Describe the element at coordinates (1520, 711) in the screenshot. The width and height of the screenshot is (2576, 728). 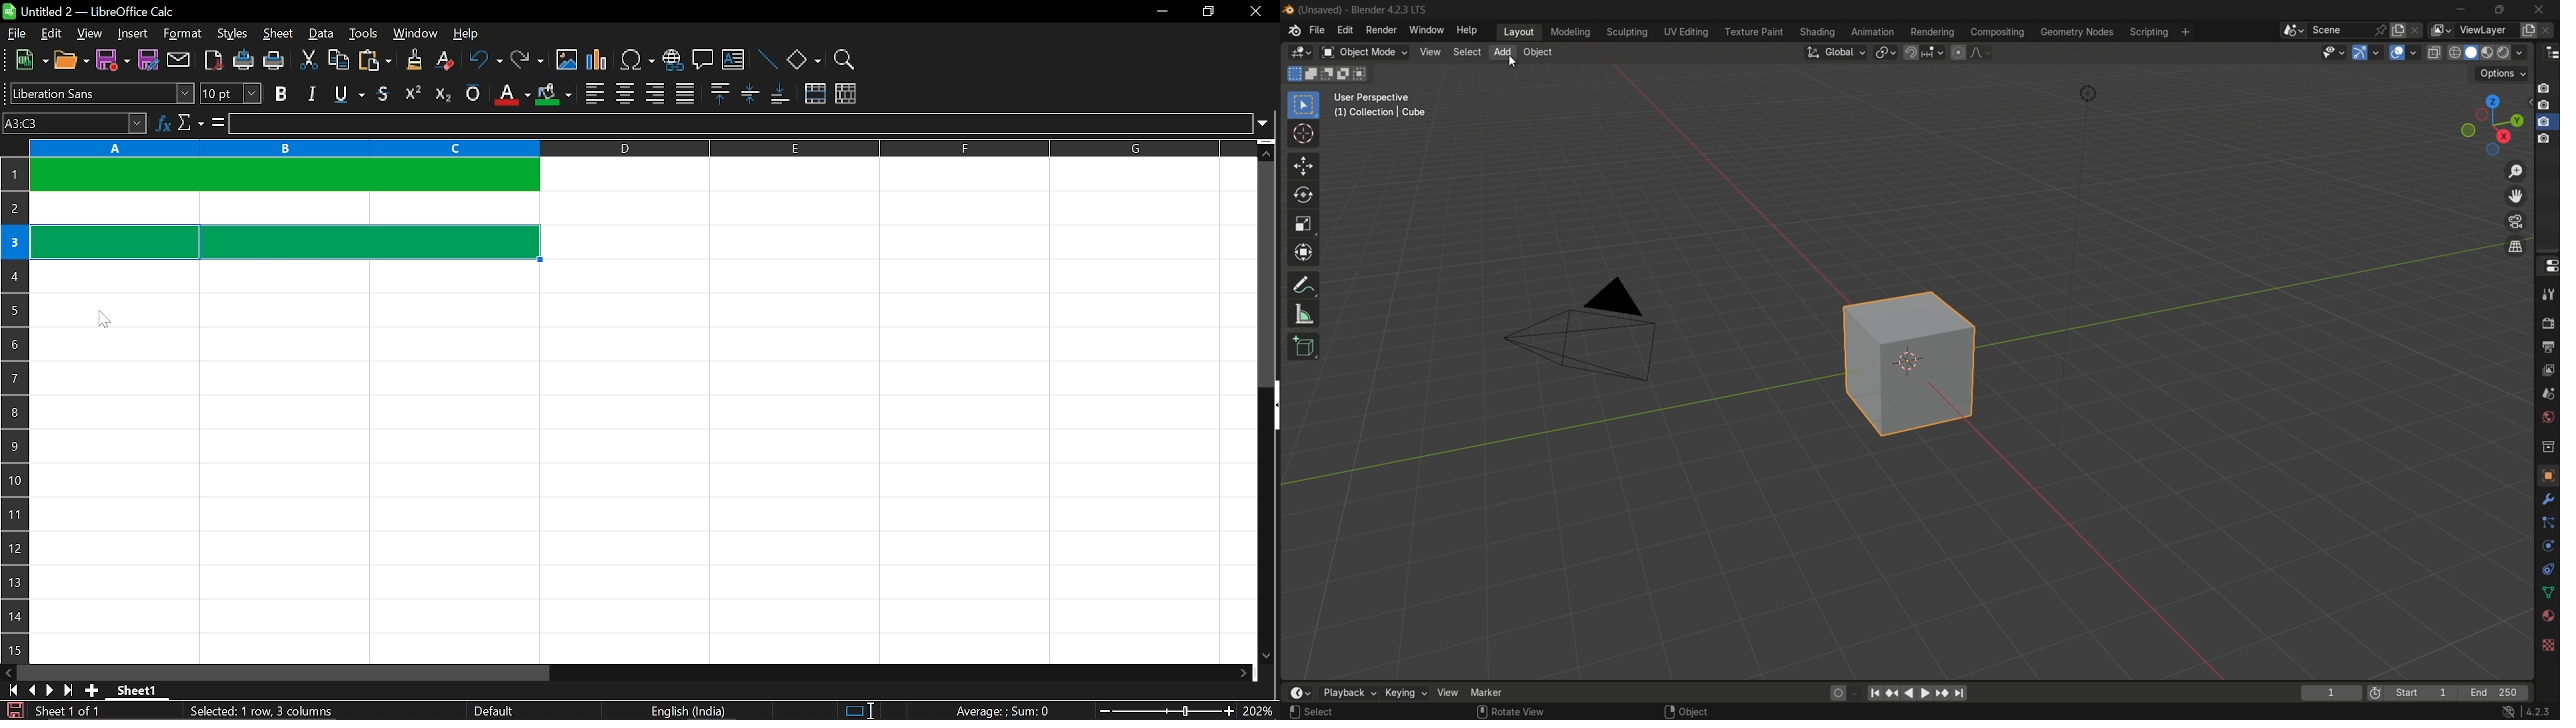
I see `rotate view` at that location.